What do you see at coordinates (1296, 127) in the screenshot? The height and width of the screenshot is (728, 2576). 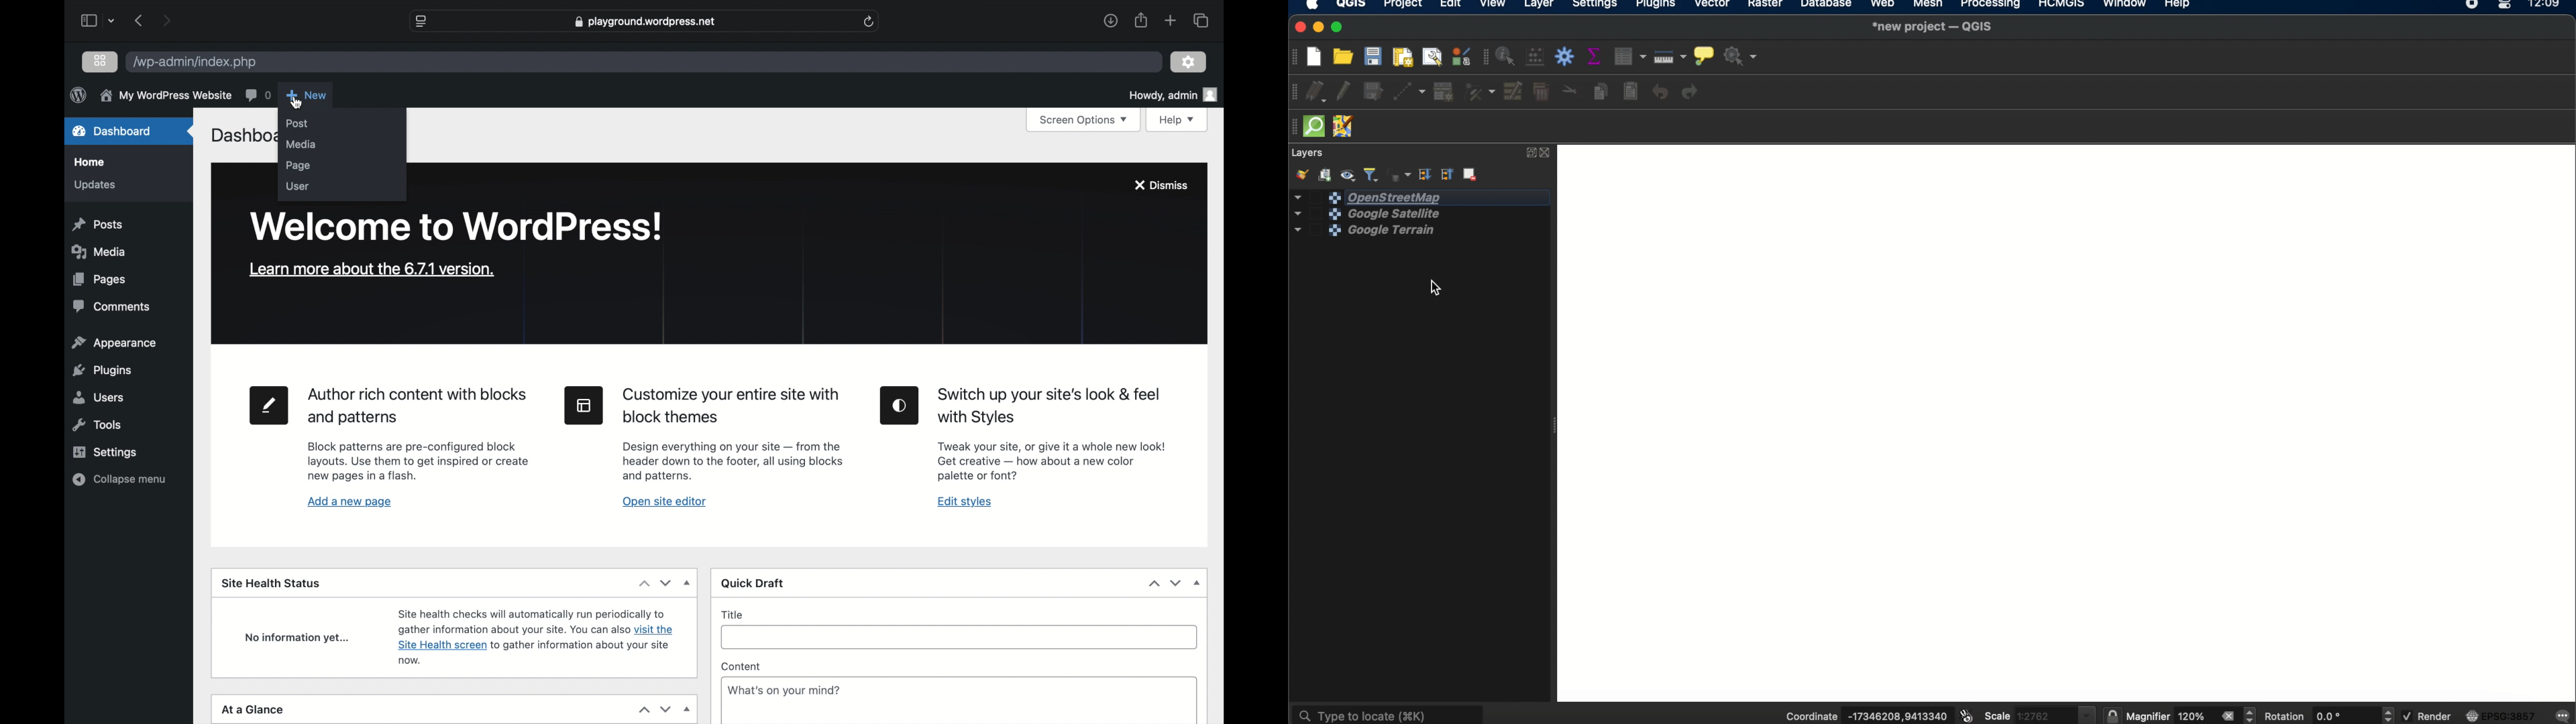 I see `hidden toolbar` at bounding box center [1296, 127].